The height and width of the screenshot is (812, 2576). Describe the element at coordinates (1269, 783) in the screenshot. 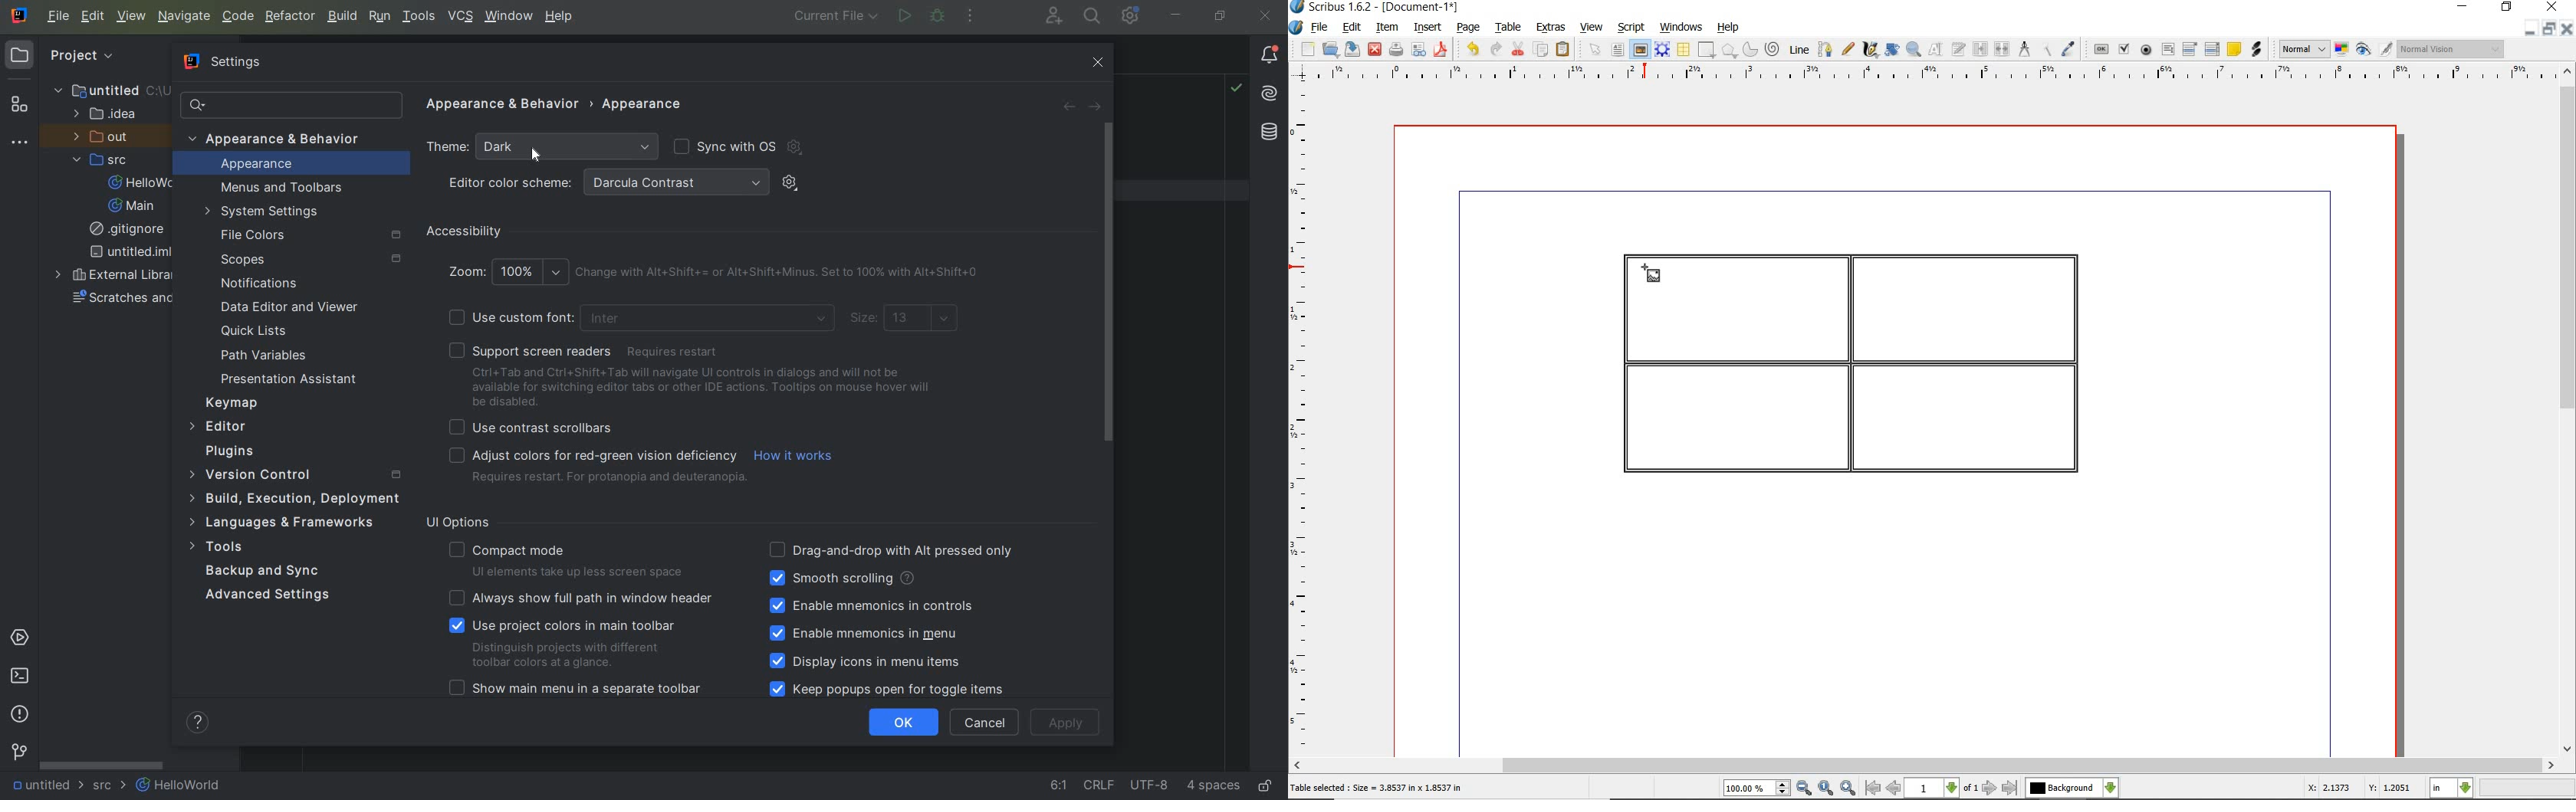

I see `edit or read only mode` at that location.